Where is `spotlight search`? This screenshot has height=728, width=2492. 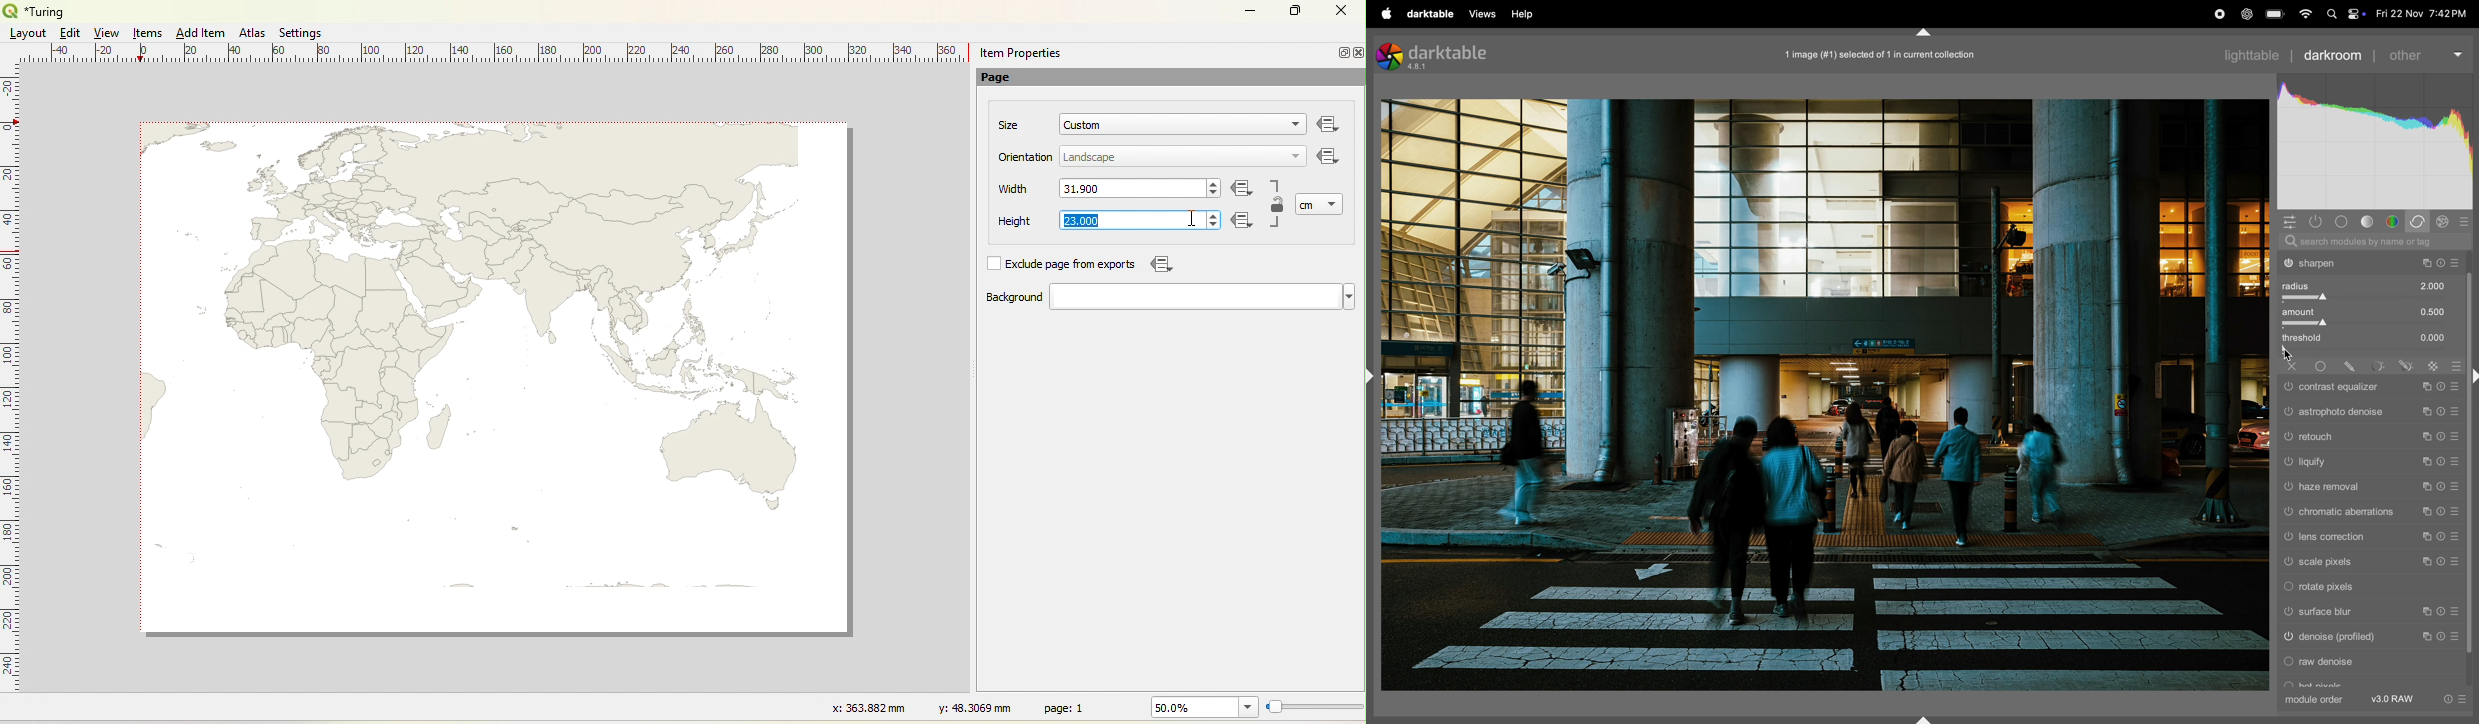 spotlight search is located at coordinates (2332, 15).